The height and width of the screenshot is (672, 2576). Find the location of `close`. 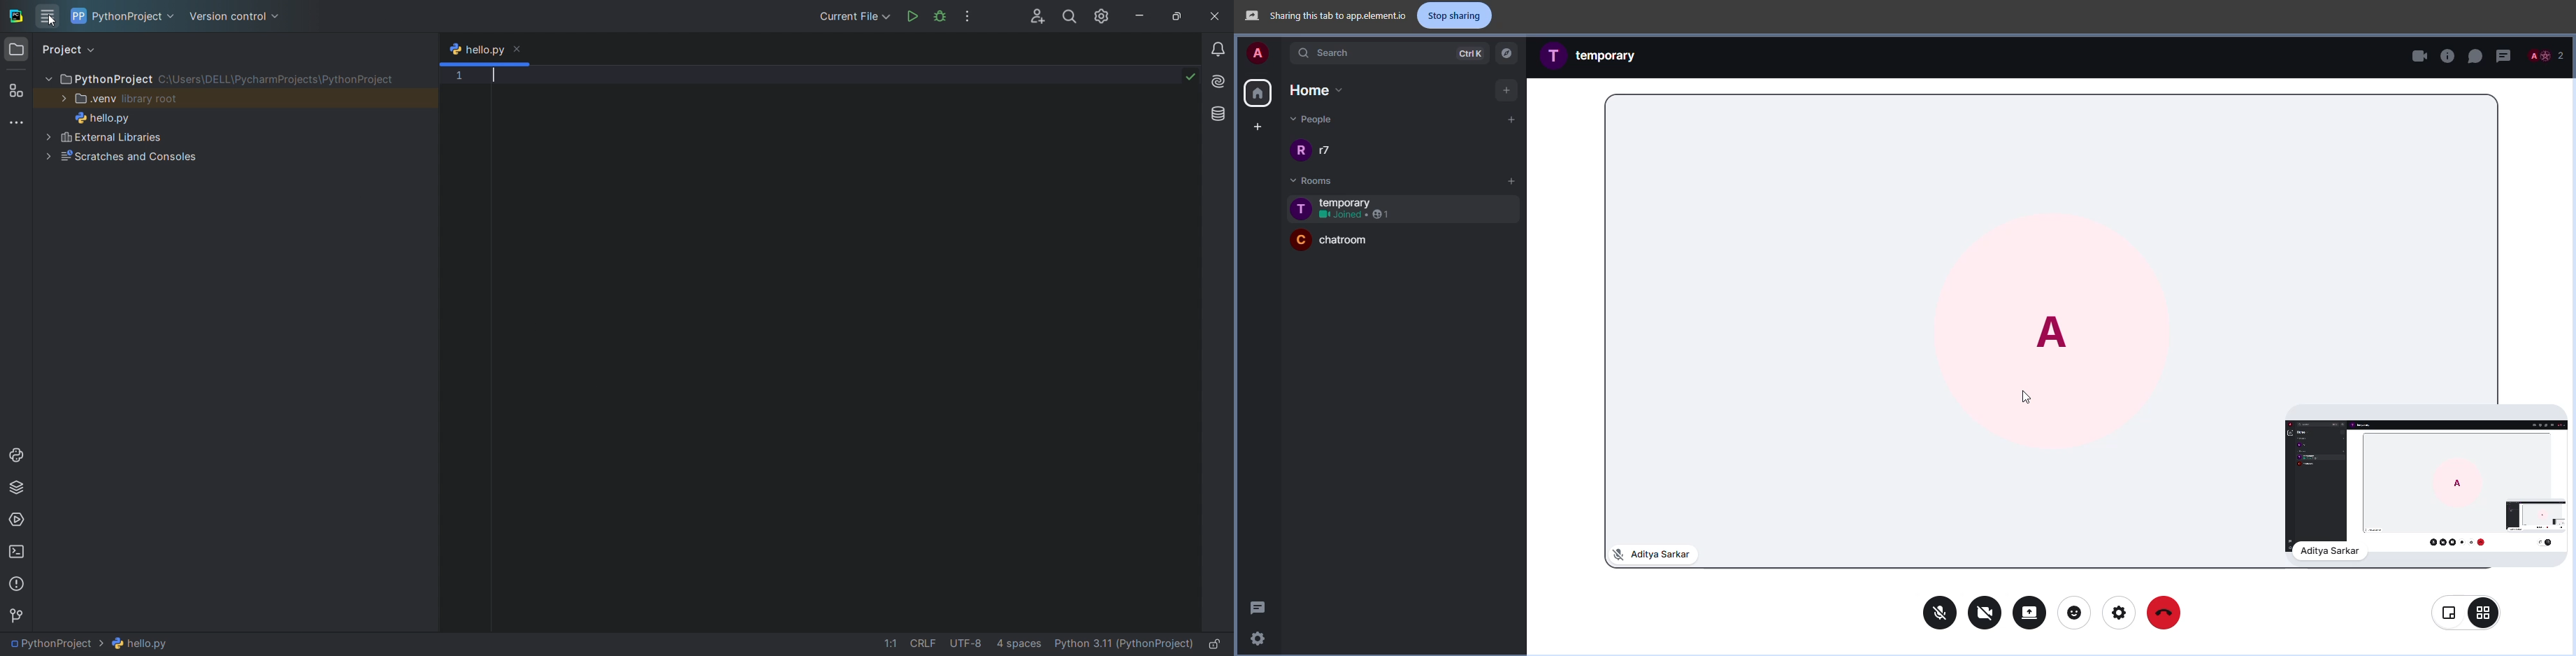

close is located at coordinates (1215, 15).